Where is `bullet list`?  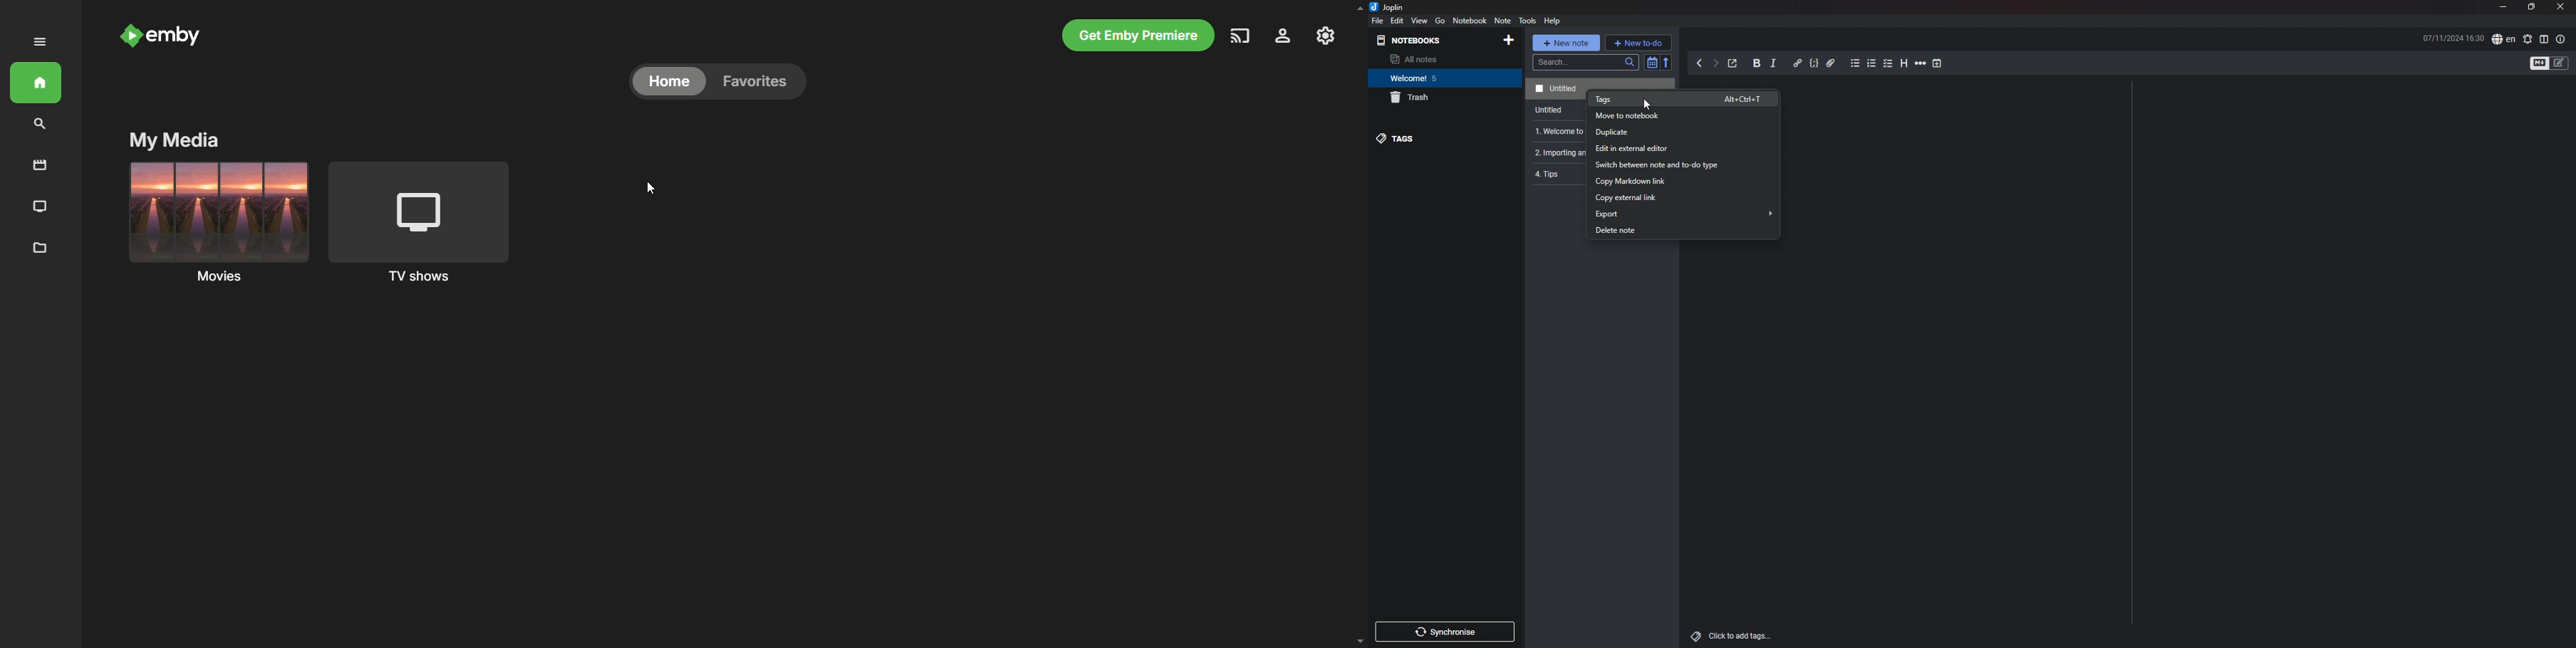 bullet list is located at coordinates (1855, 64).